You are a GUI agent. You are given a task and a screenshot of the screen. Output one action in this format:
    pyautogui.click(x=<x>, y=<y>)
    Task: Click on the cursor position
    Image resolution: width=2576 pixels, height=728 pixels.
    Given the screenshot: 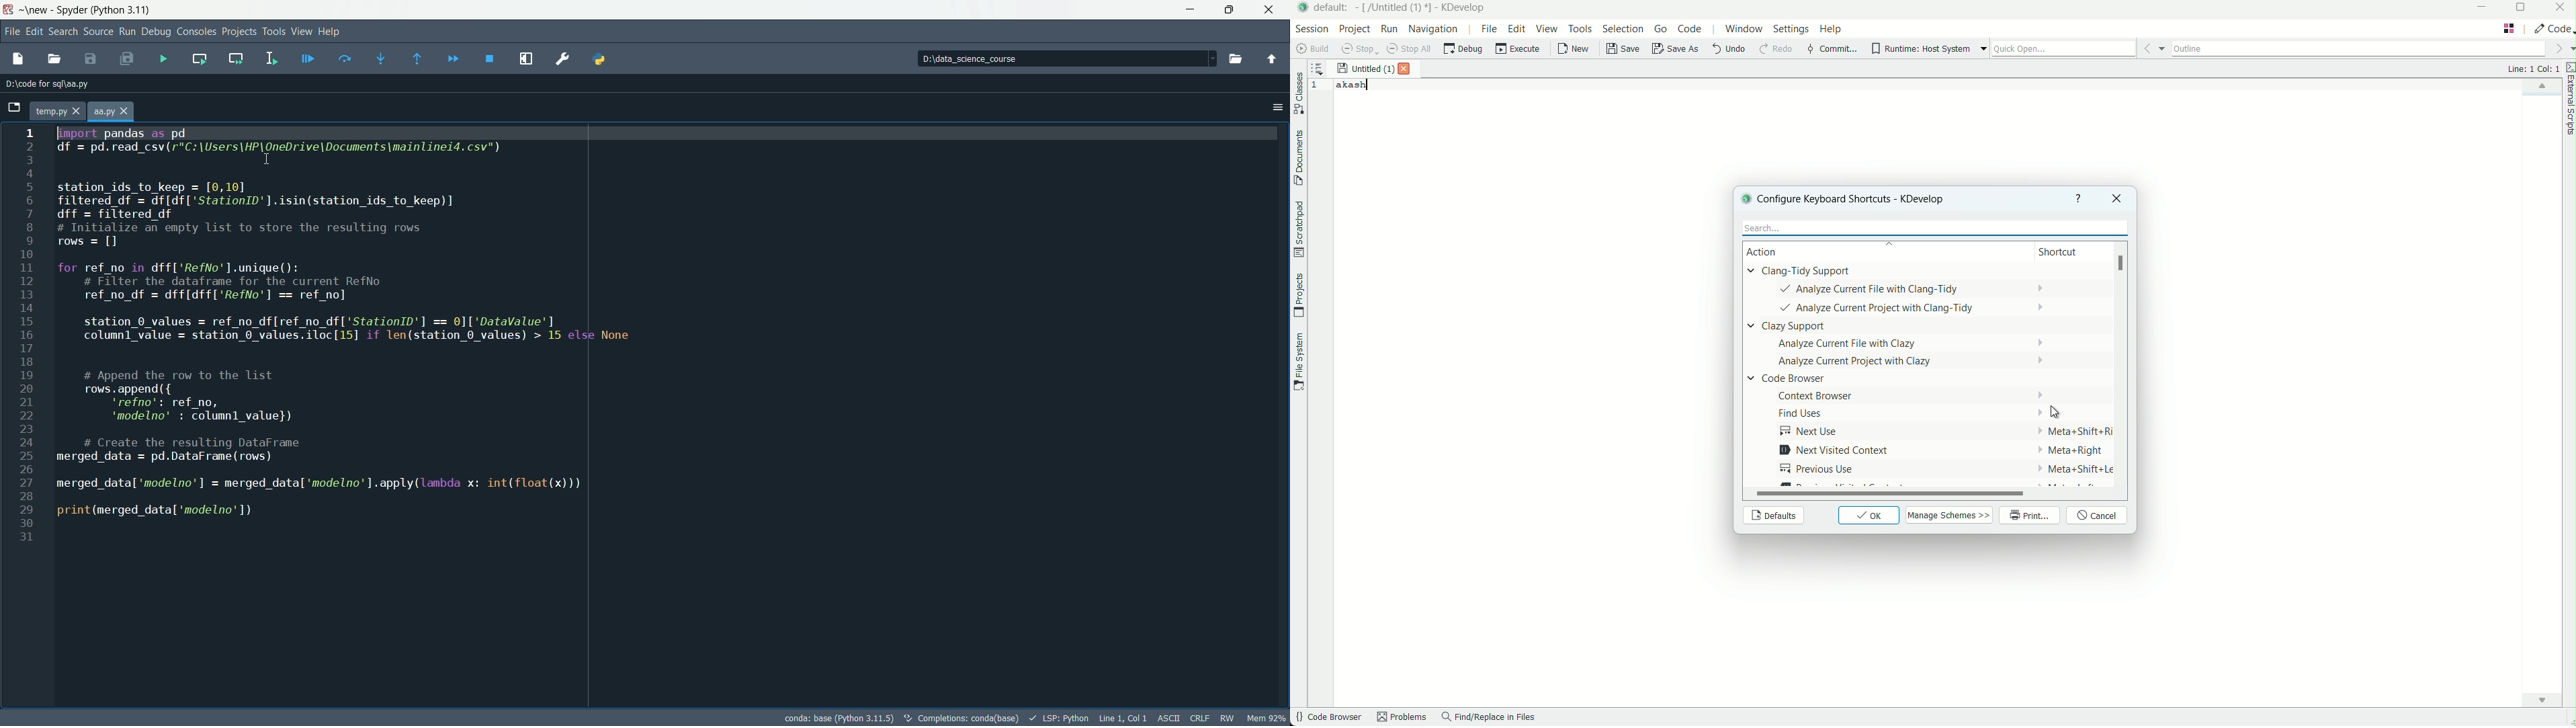 What is the action you would take?
    pyautogui.click(x=1122, y=717)
    